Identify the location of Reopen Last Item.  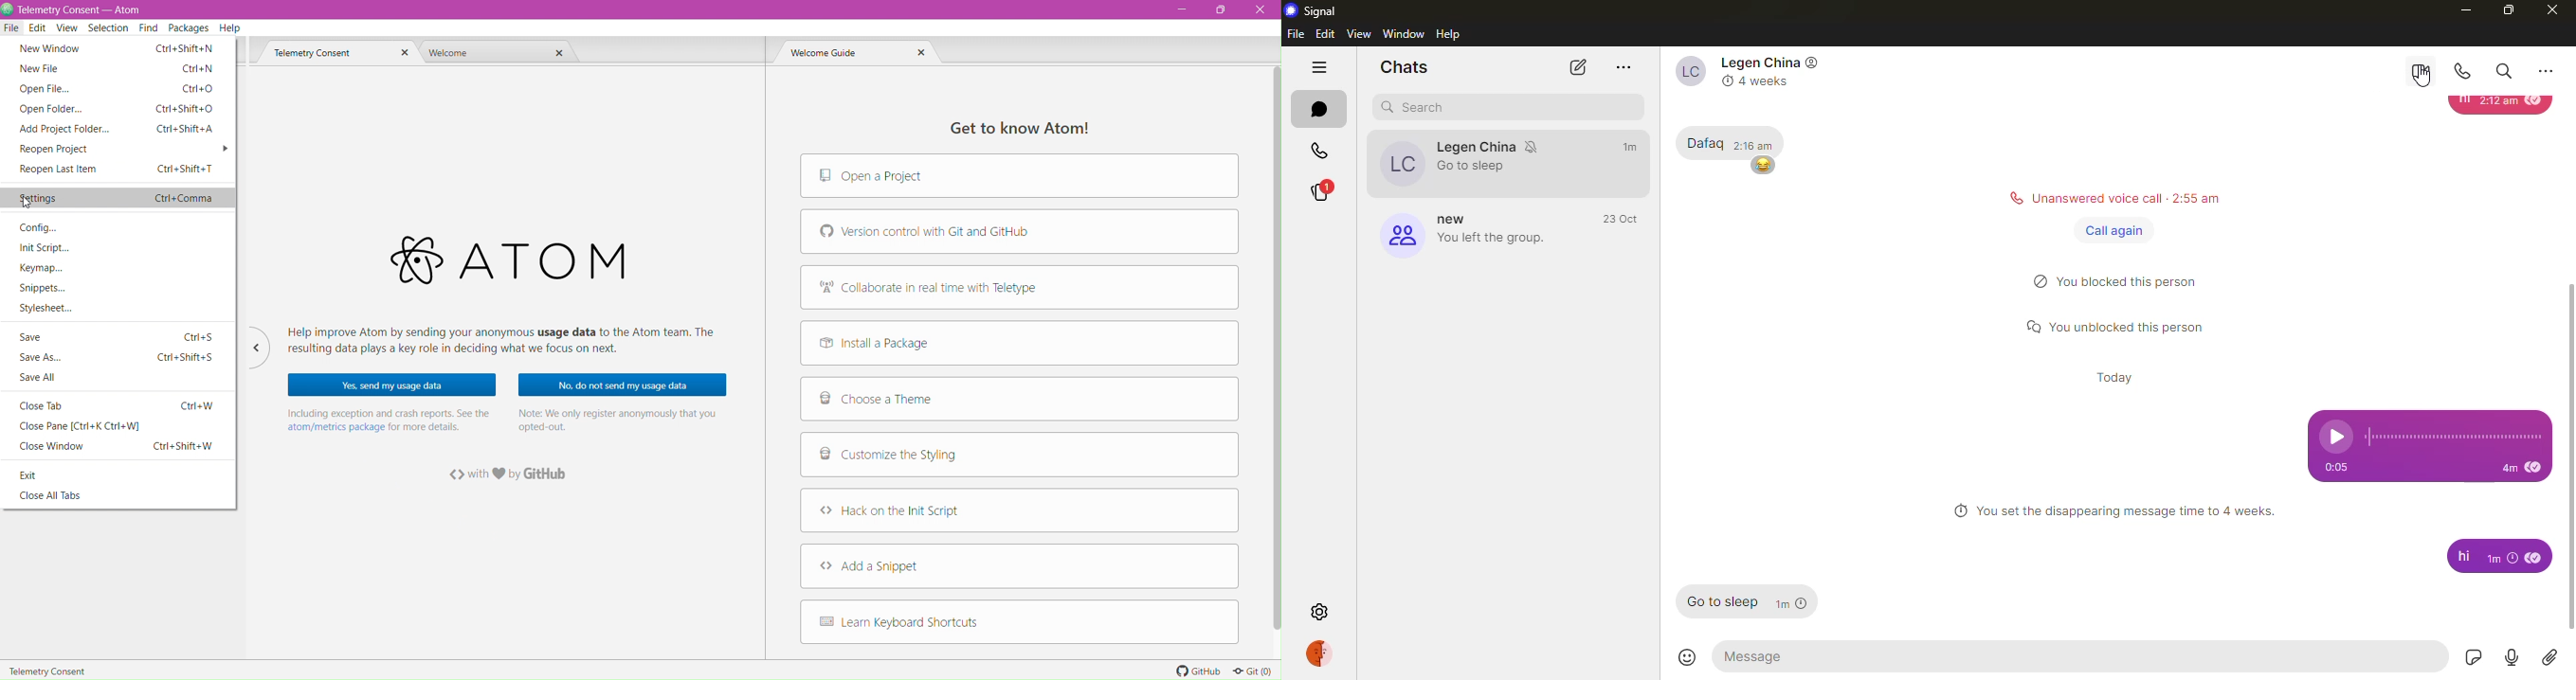
(122, 172).